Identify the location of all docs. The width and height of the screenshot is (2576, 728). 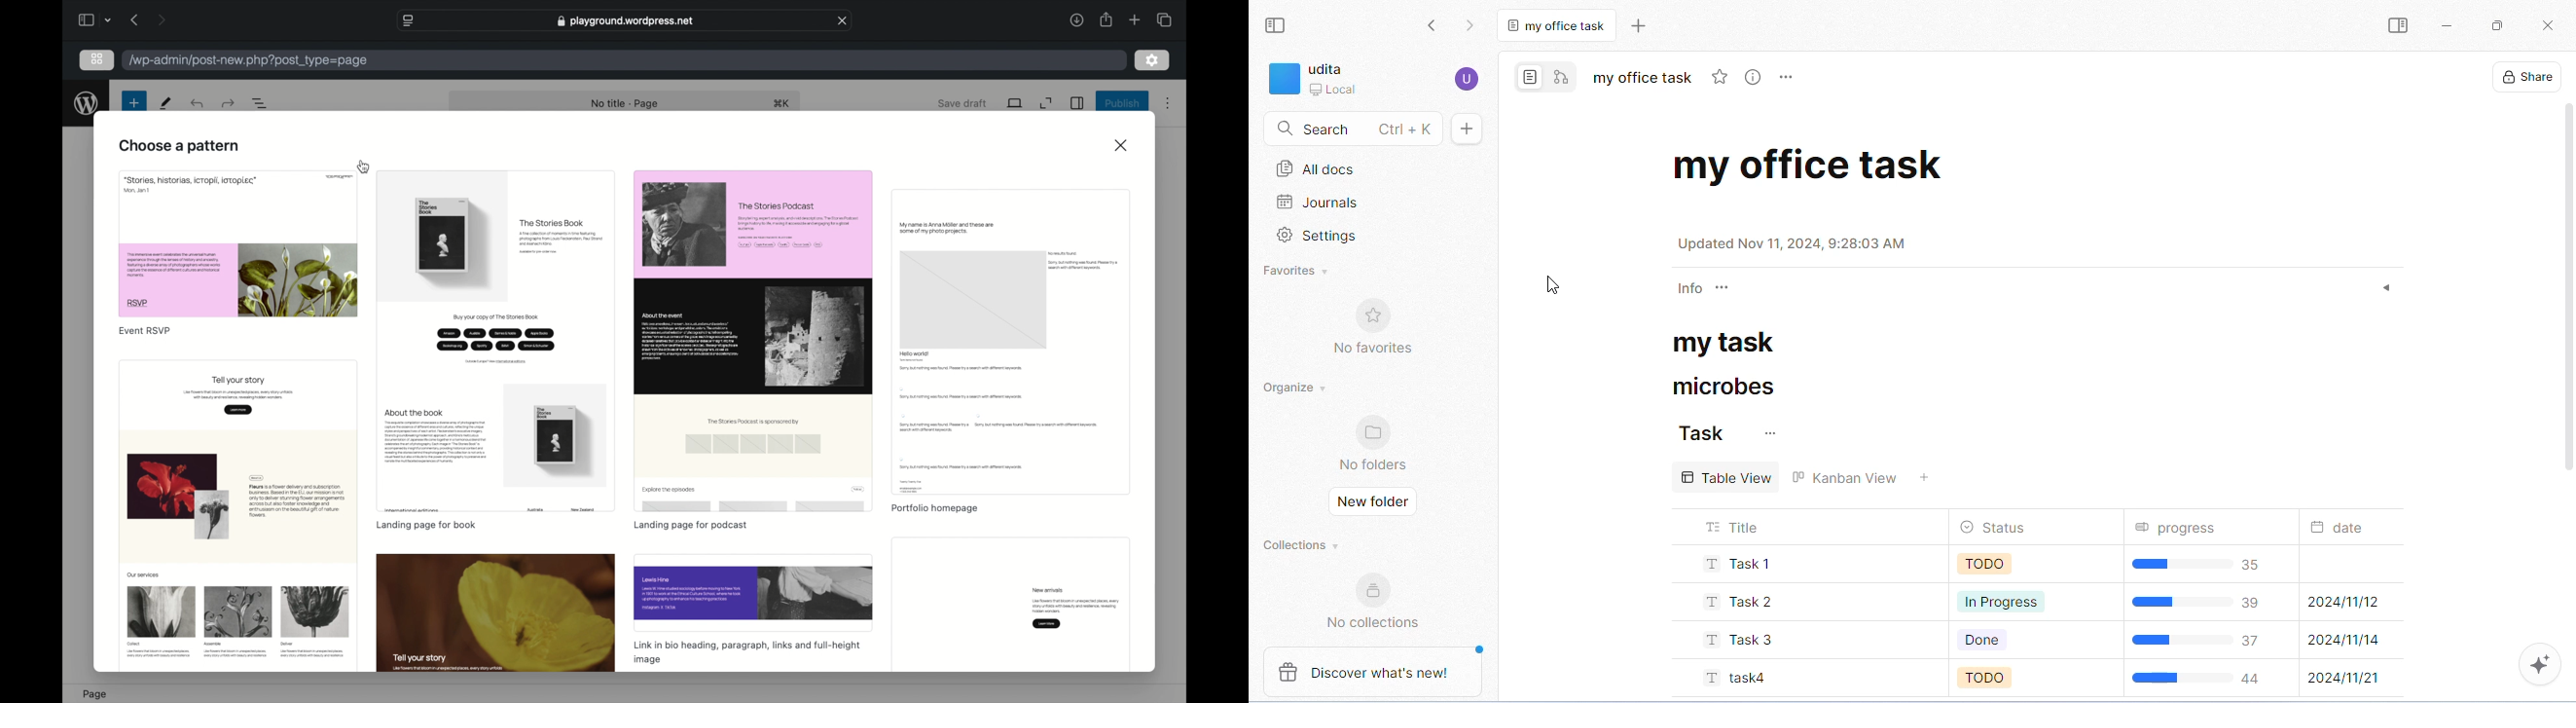
(1316, 168).